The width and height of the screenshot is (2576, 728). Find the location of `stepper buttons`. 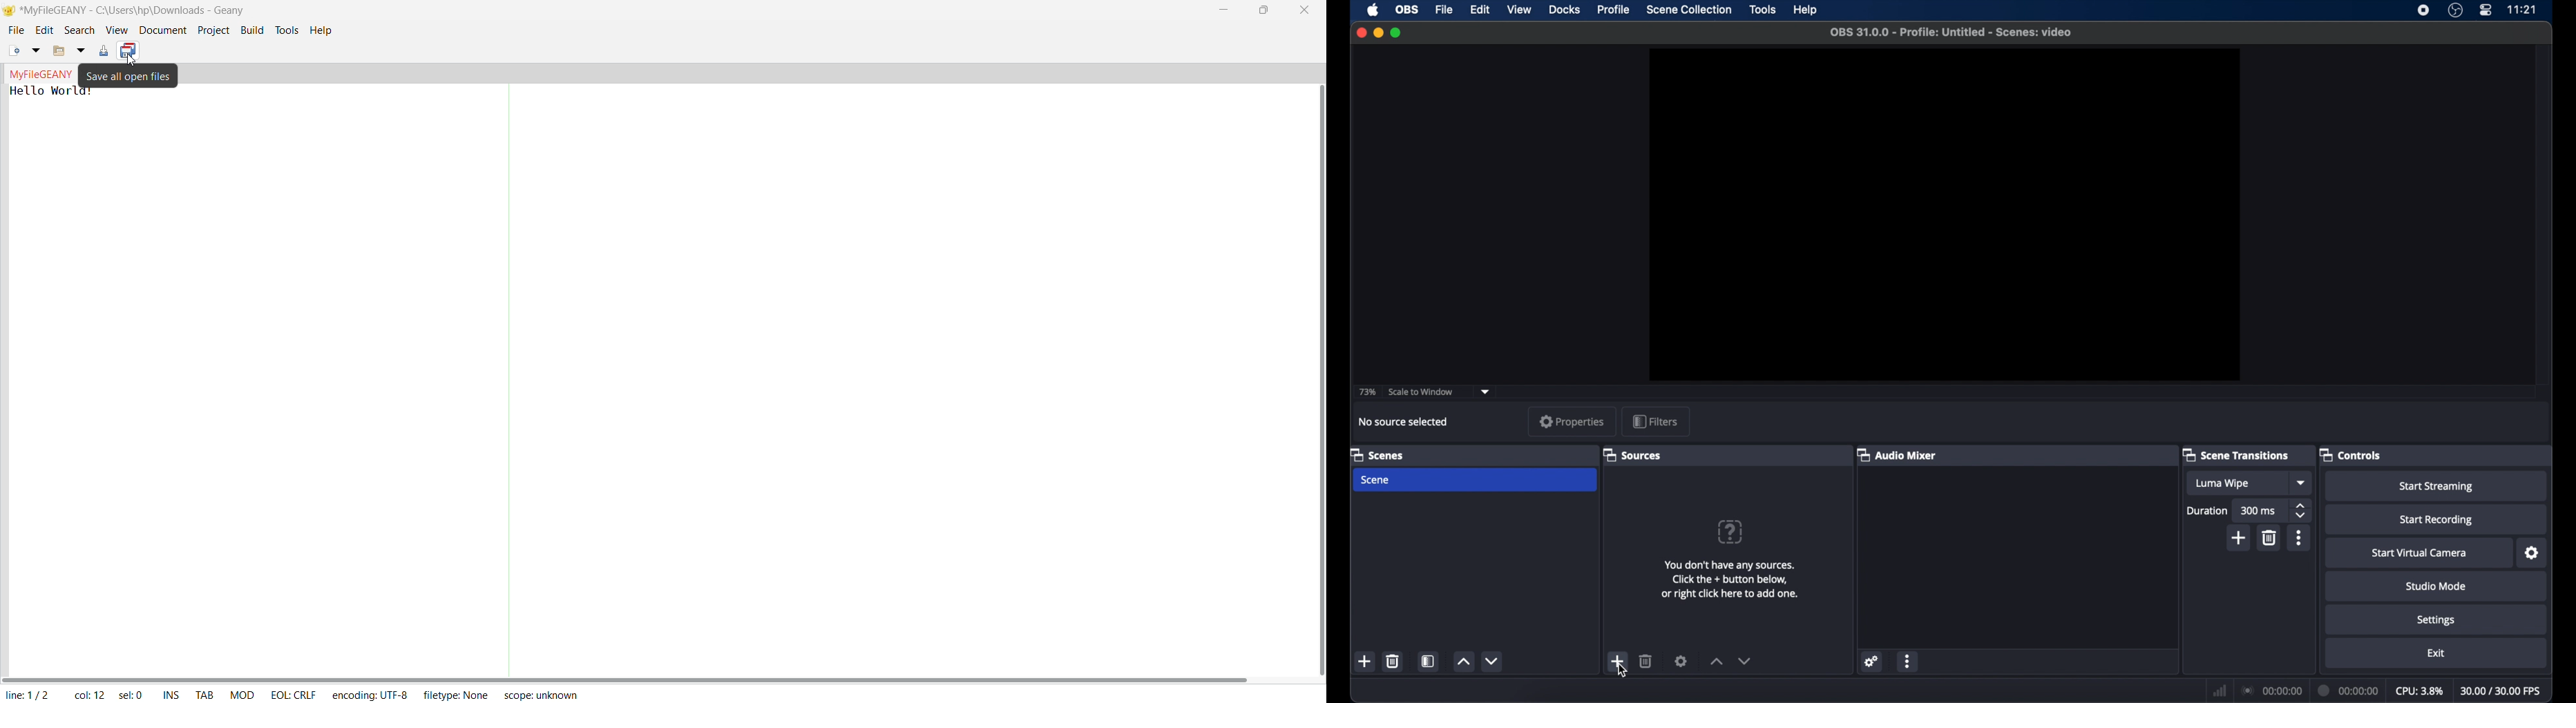

stepper buttons is located at coordinates (2300, 511).